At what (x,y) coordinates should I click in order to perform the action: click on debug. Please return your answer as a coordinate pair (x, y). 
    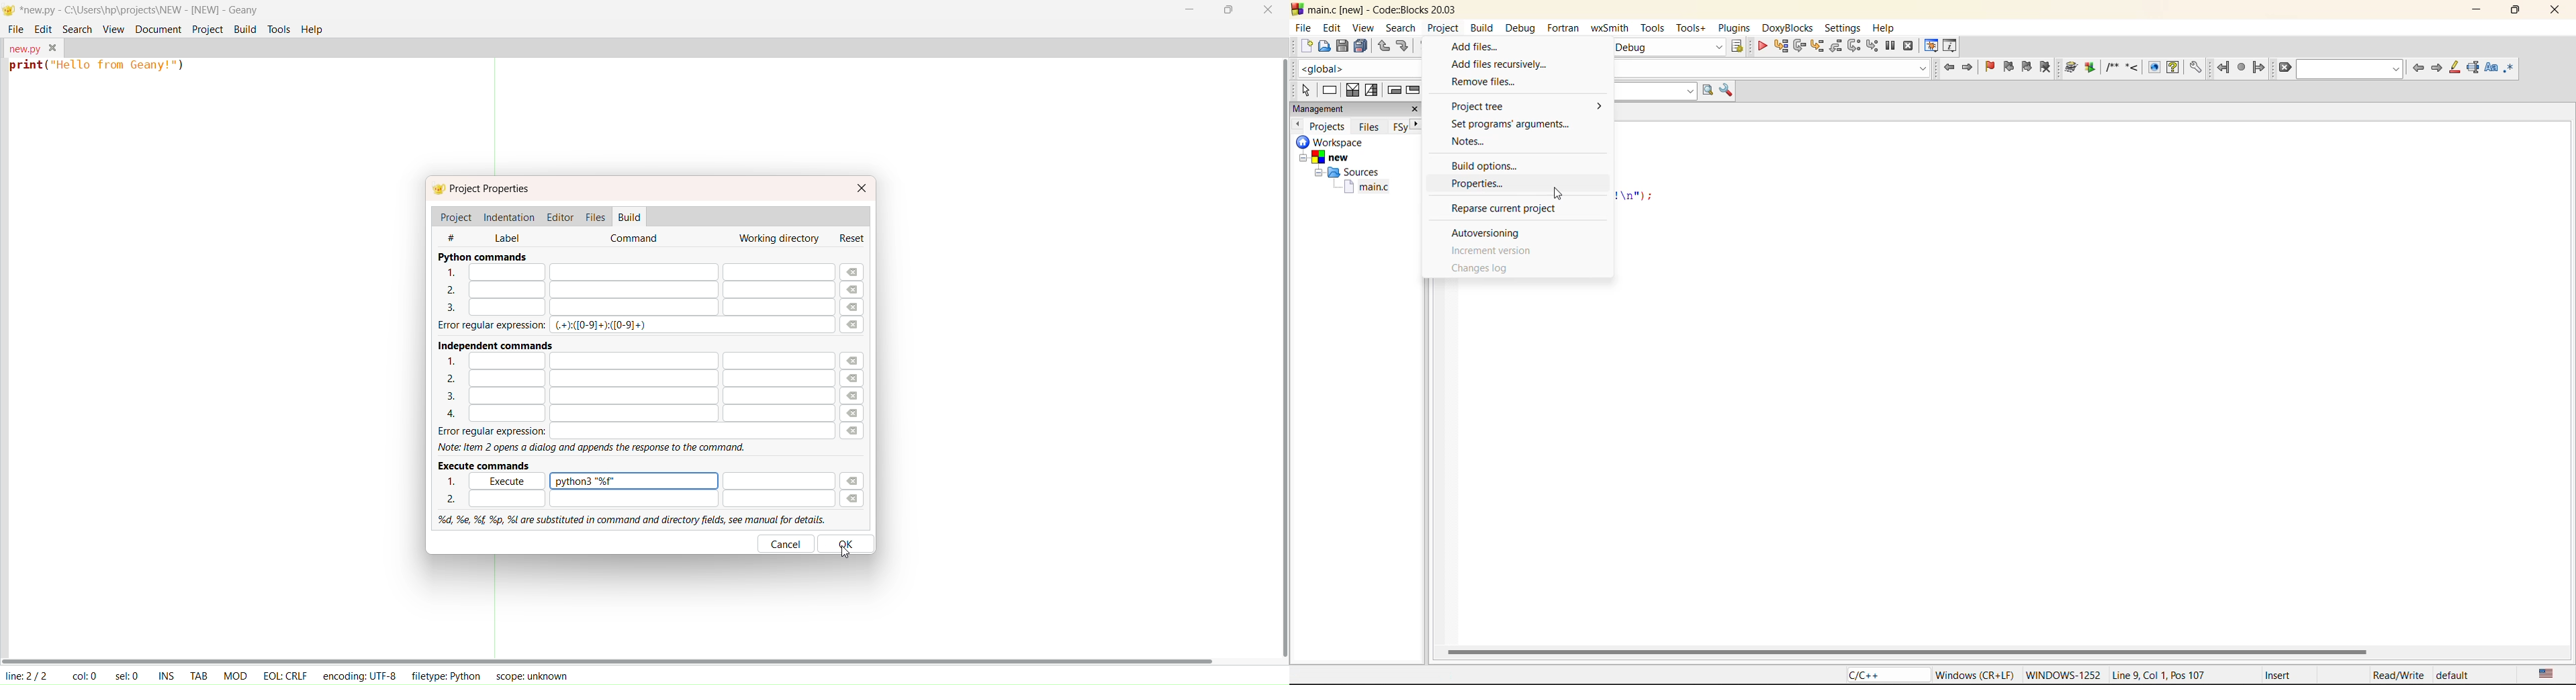
    Looking at the image, I should click on (1761, 46).